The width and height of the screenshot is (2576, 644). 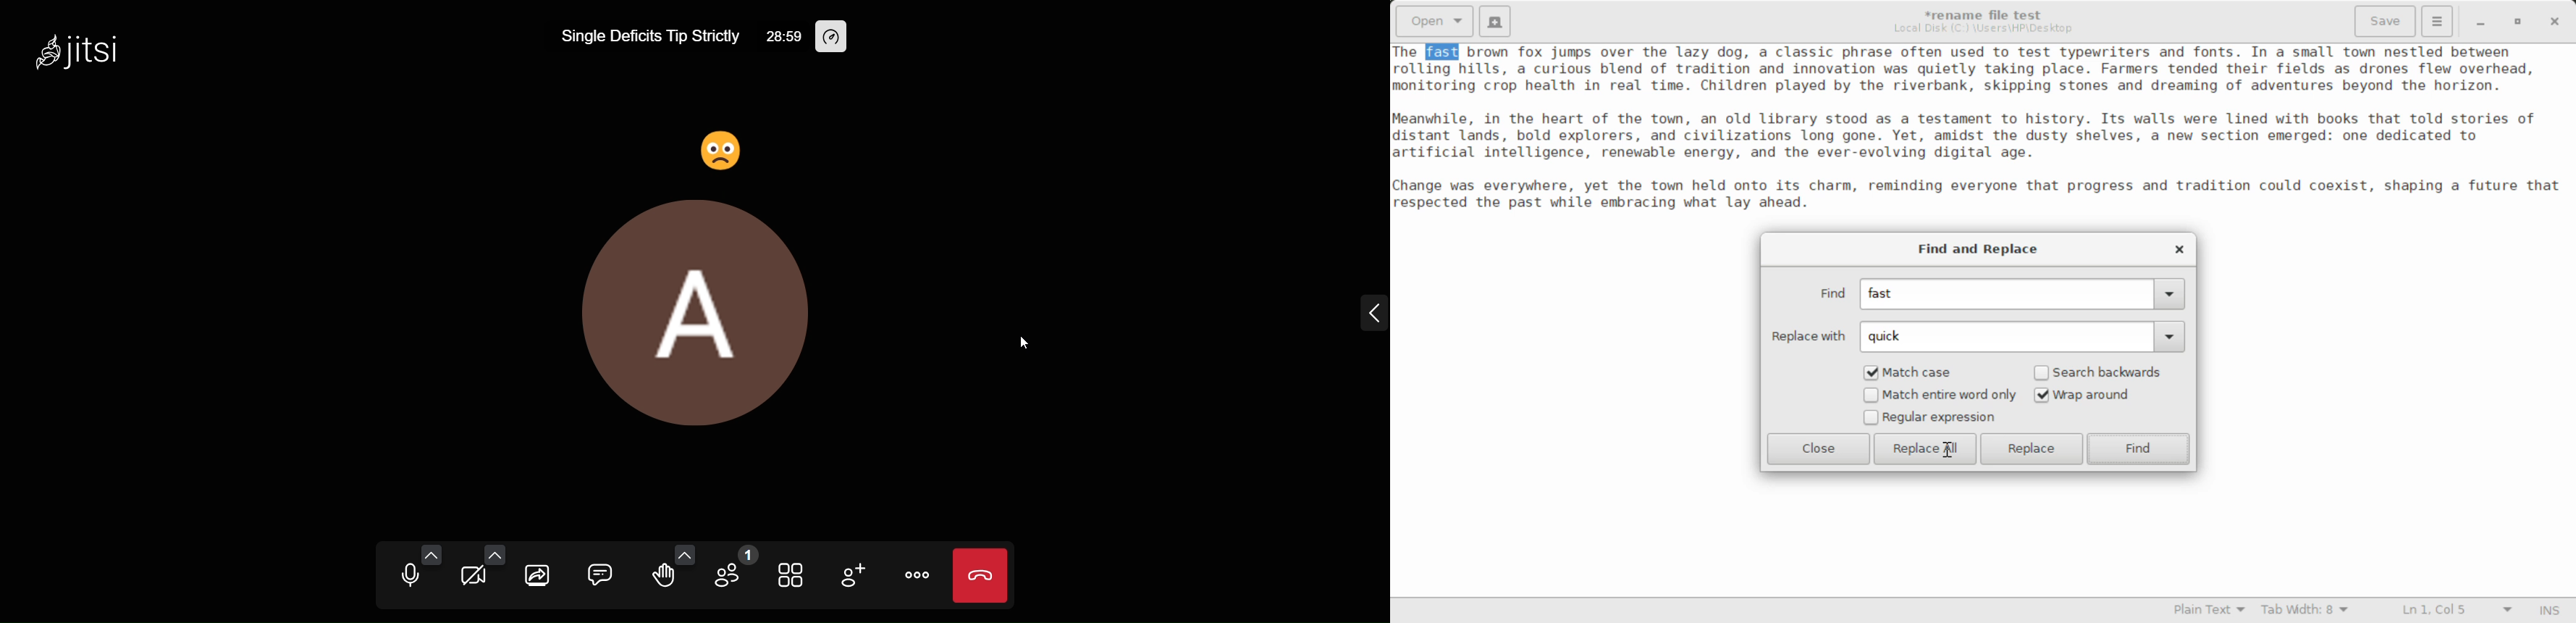 What do you see at coordinates (855, 577) in the screenshot?
I see `invite people` at bounding box center [855, 577].